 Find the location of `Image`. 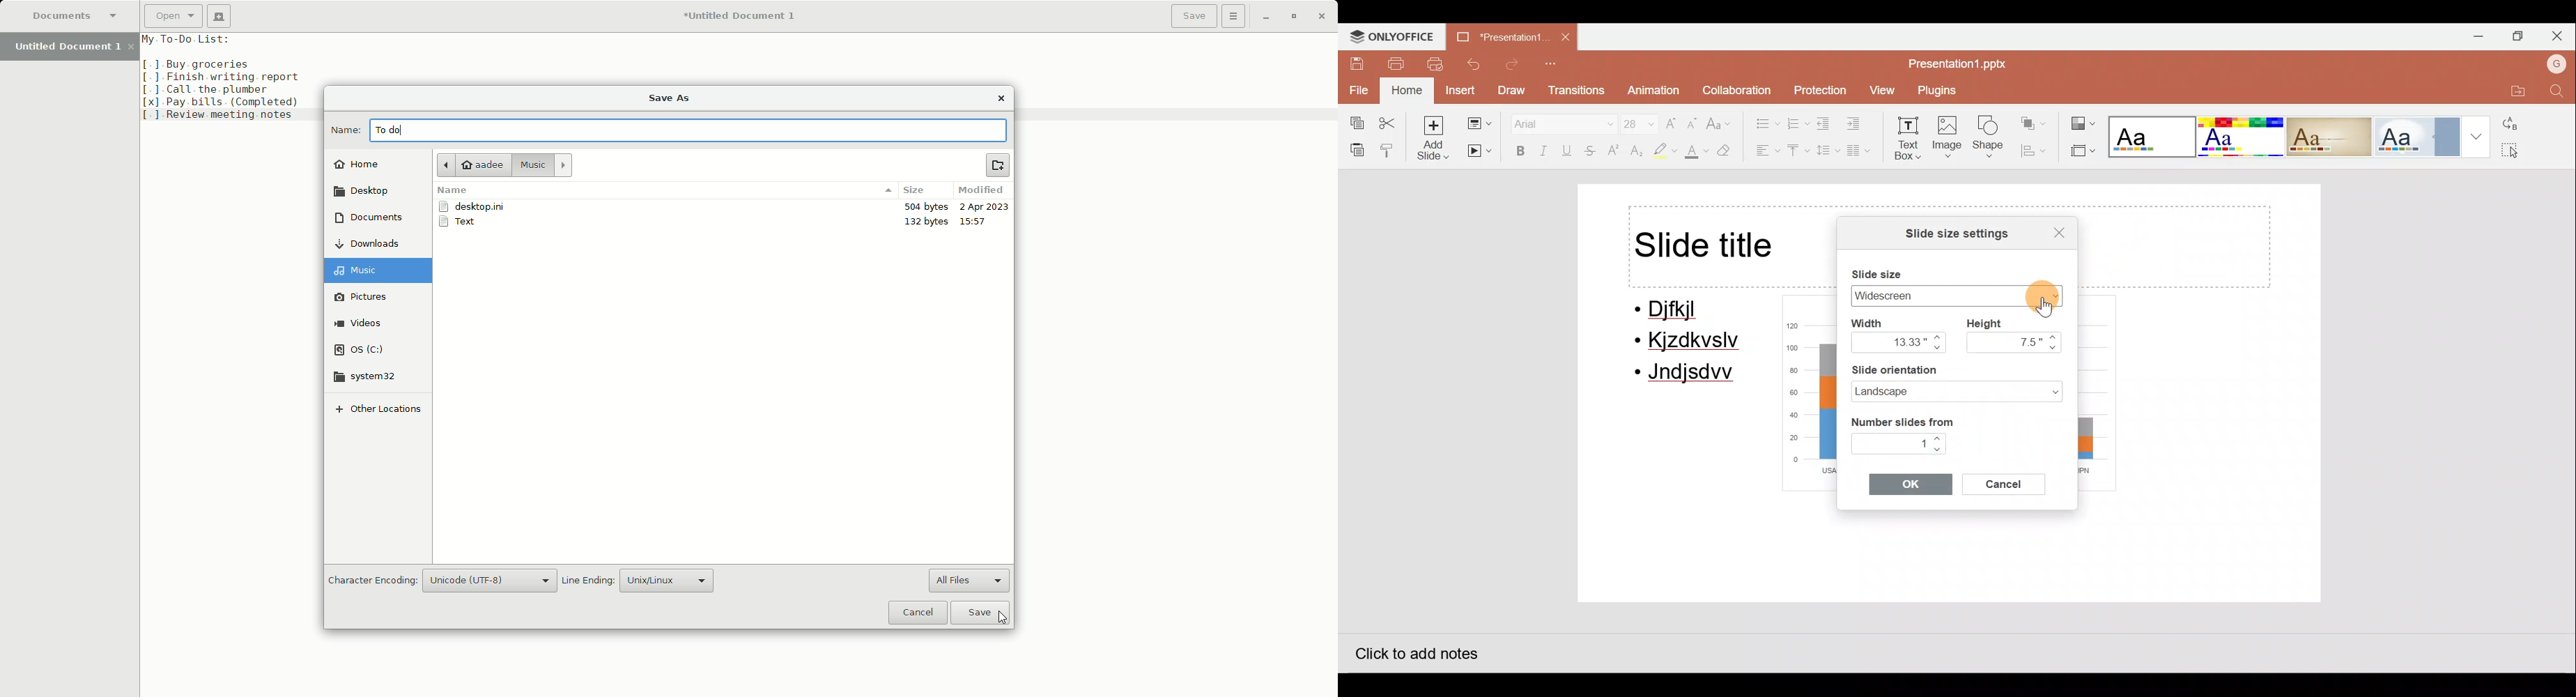

Image is located at coordinates (1949, 139).